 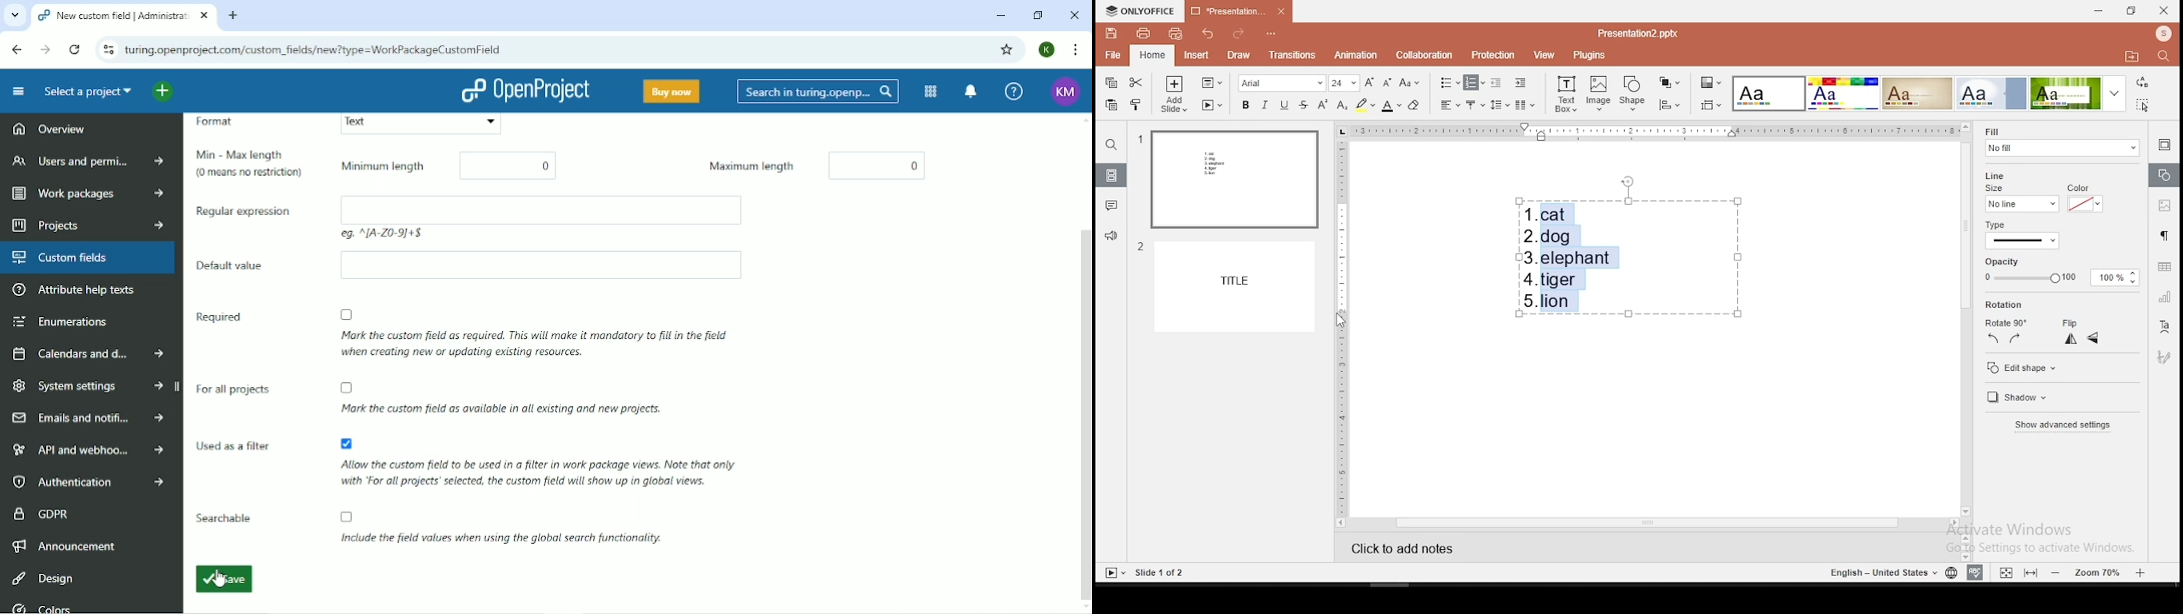 What do you see at coordinates (1917, 93) in the screenshot?
I see `theme ` at bounding box center [1917, 93].